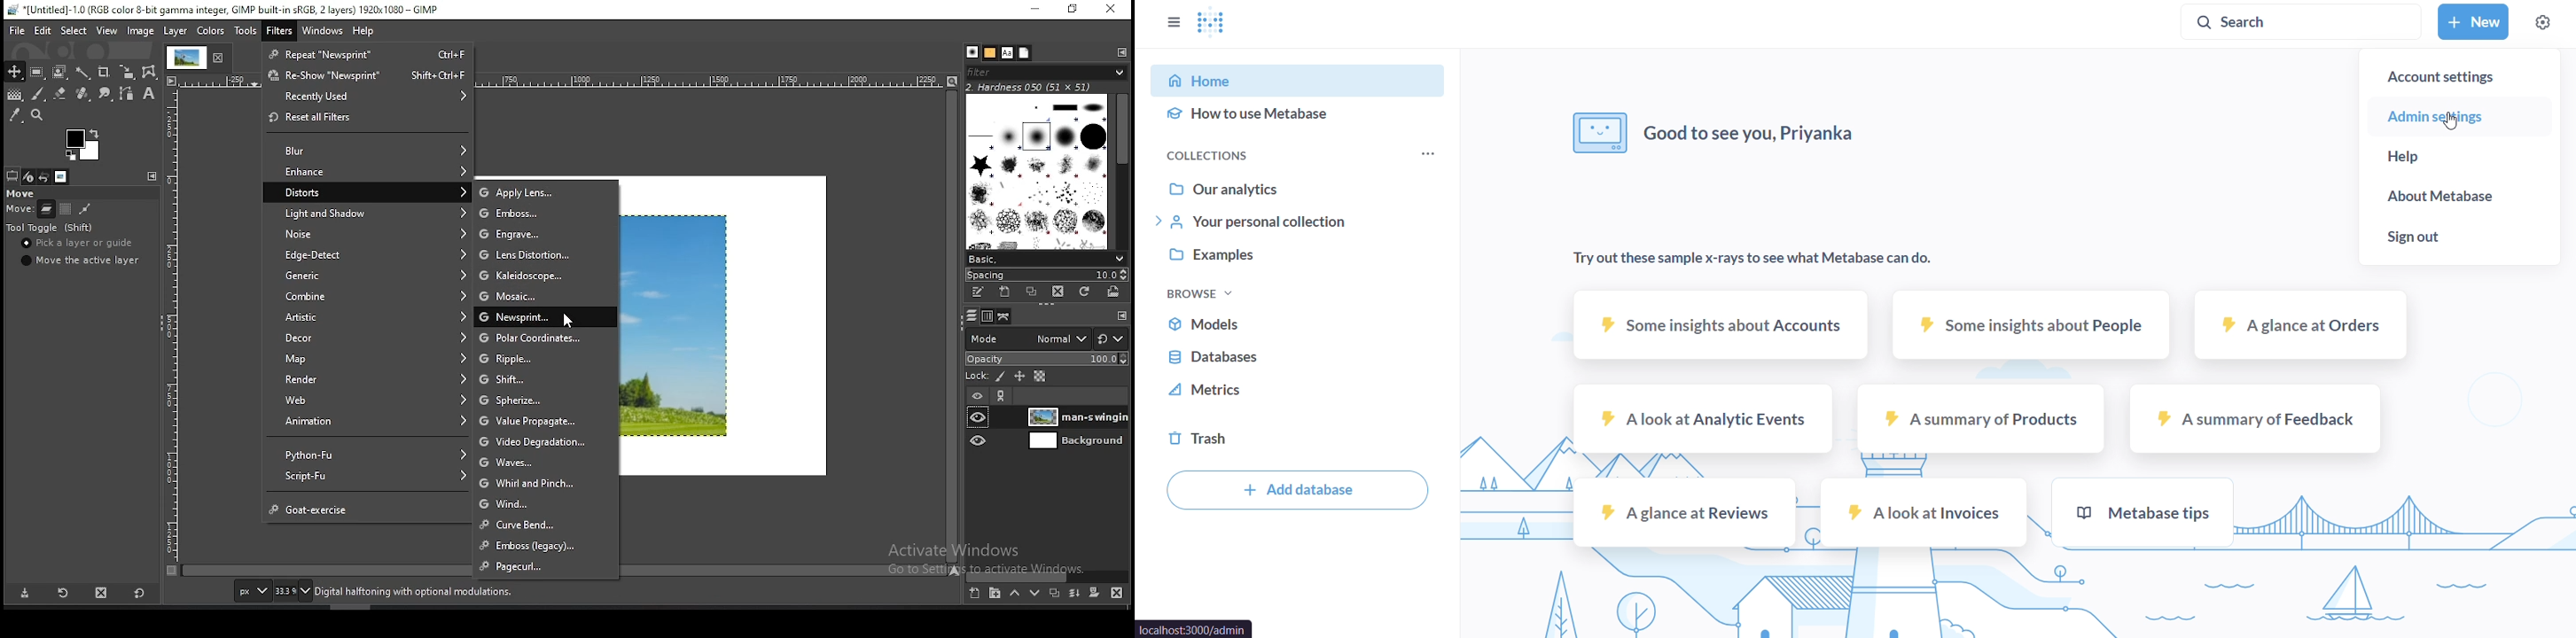 This screenshot has width=2576, height=644. Describe the element at coordinates (544, 276) in the screenshot. I see `kaleidoscope` at that location.